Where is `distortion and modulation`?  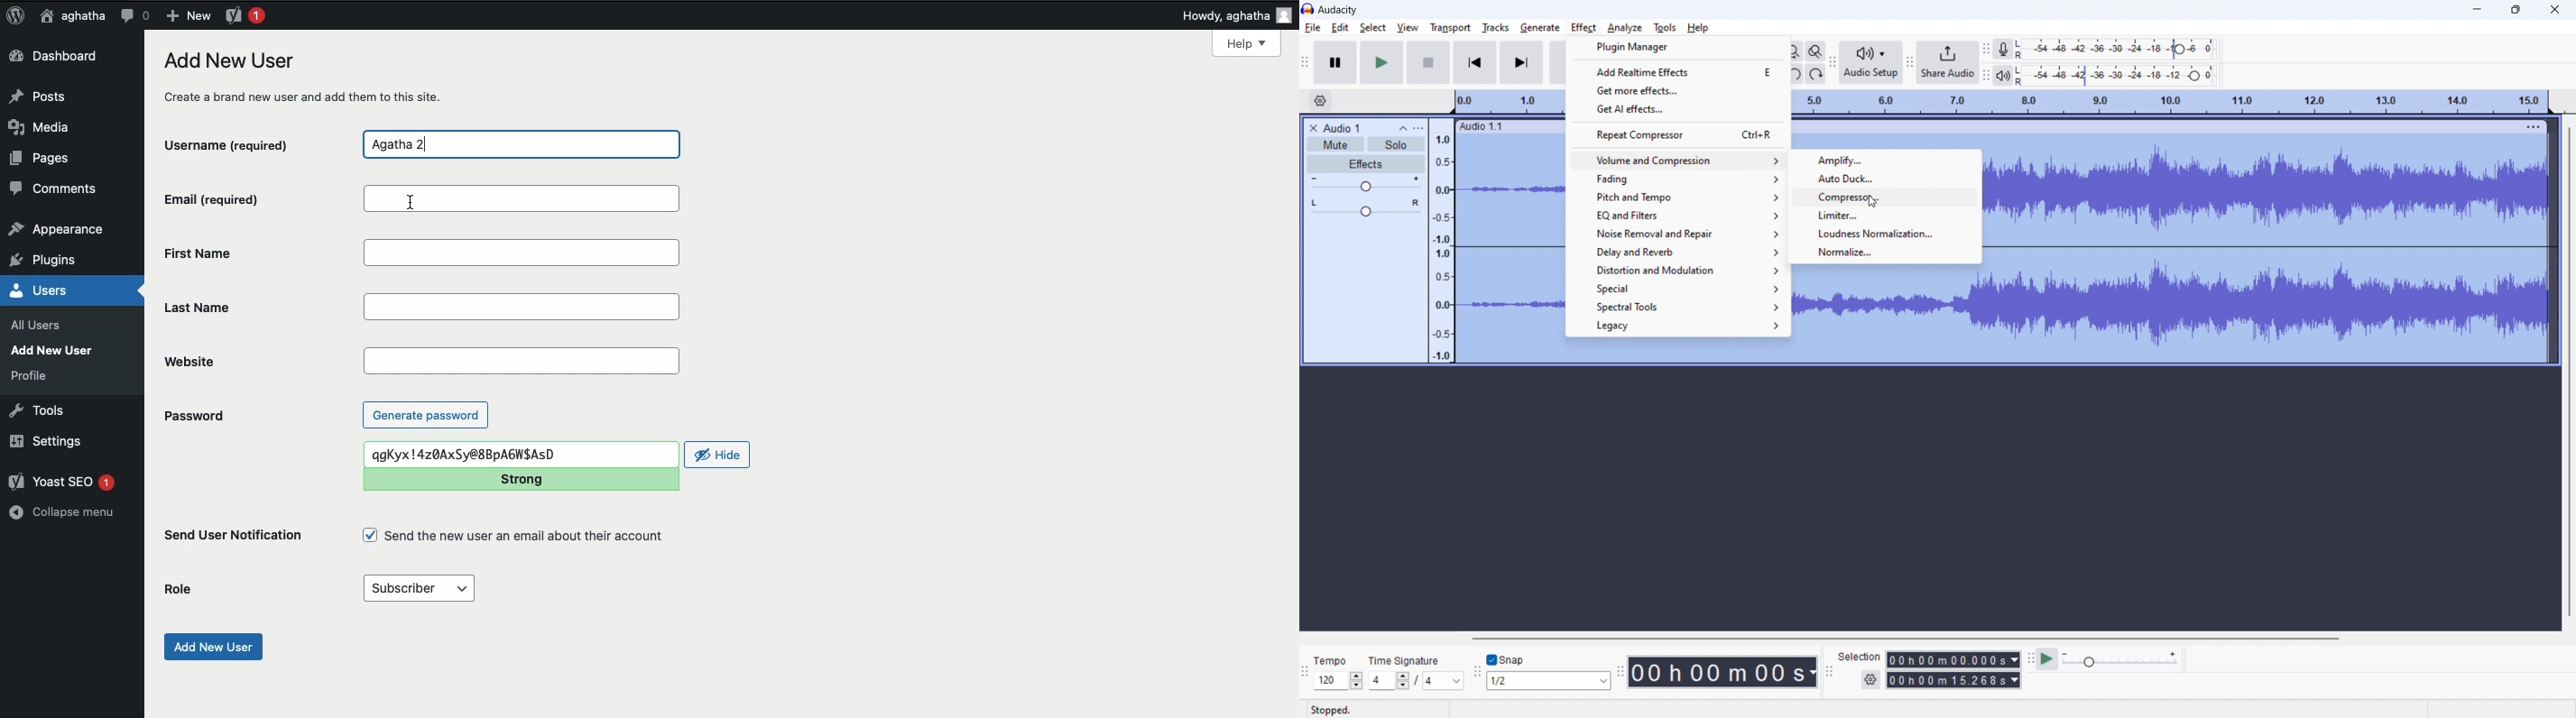 distortion and modulation is located at coordinates (1676, 270).